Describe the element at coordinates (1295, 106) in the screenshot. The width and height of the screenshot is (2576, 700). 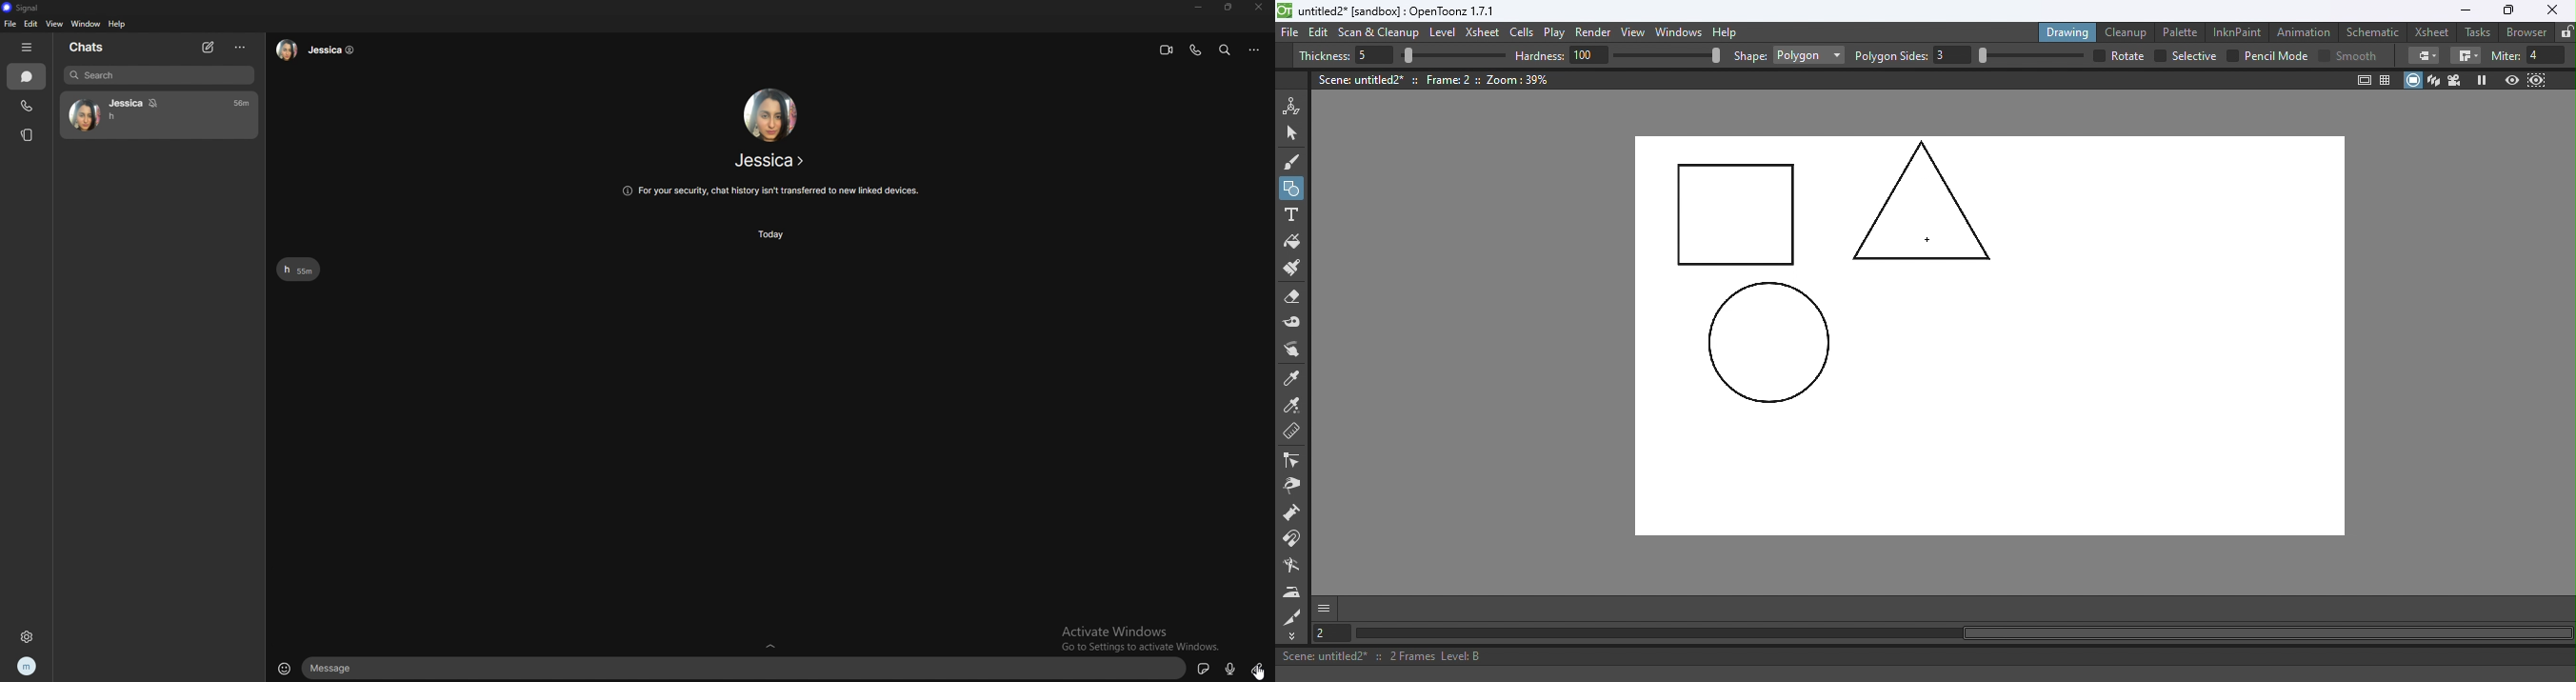
I see `Animate tool` at that location.